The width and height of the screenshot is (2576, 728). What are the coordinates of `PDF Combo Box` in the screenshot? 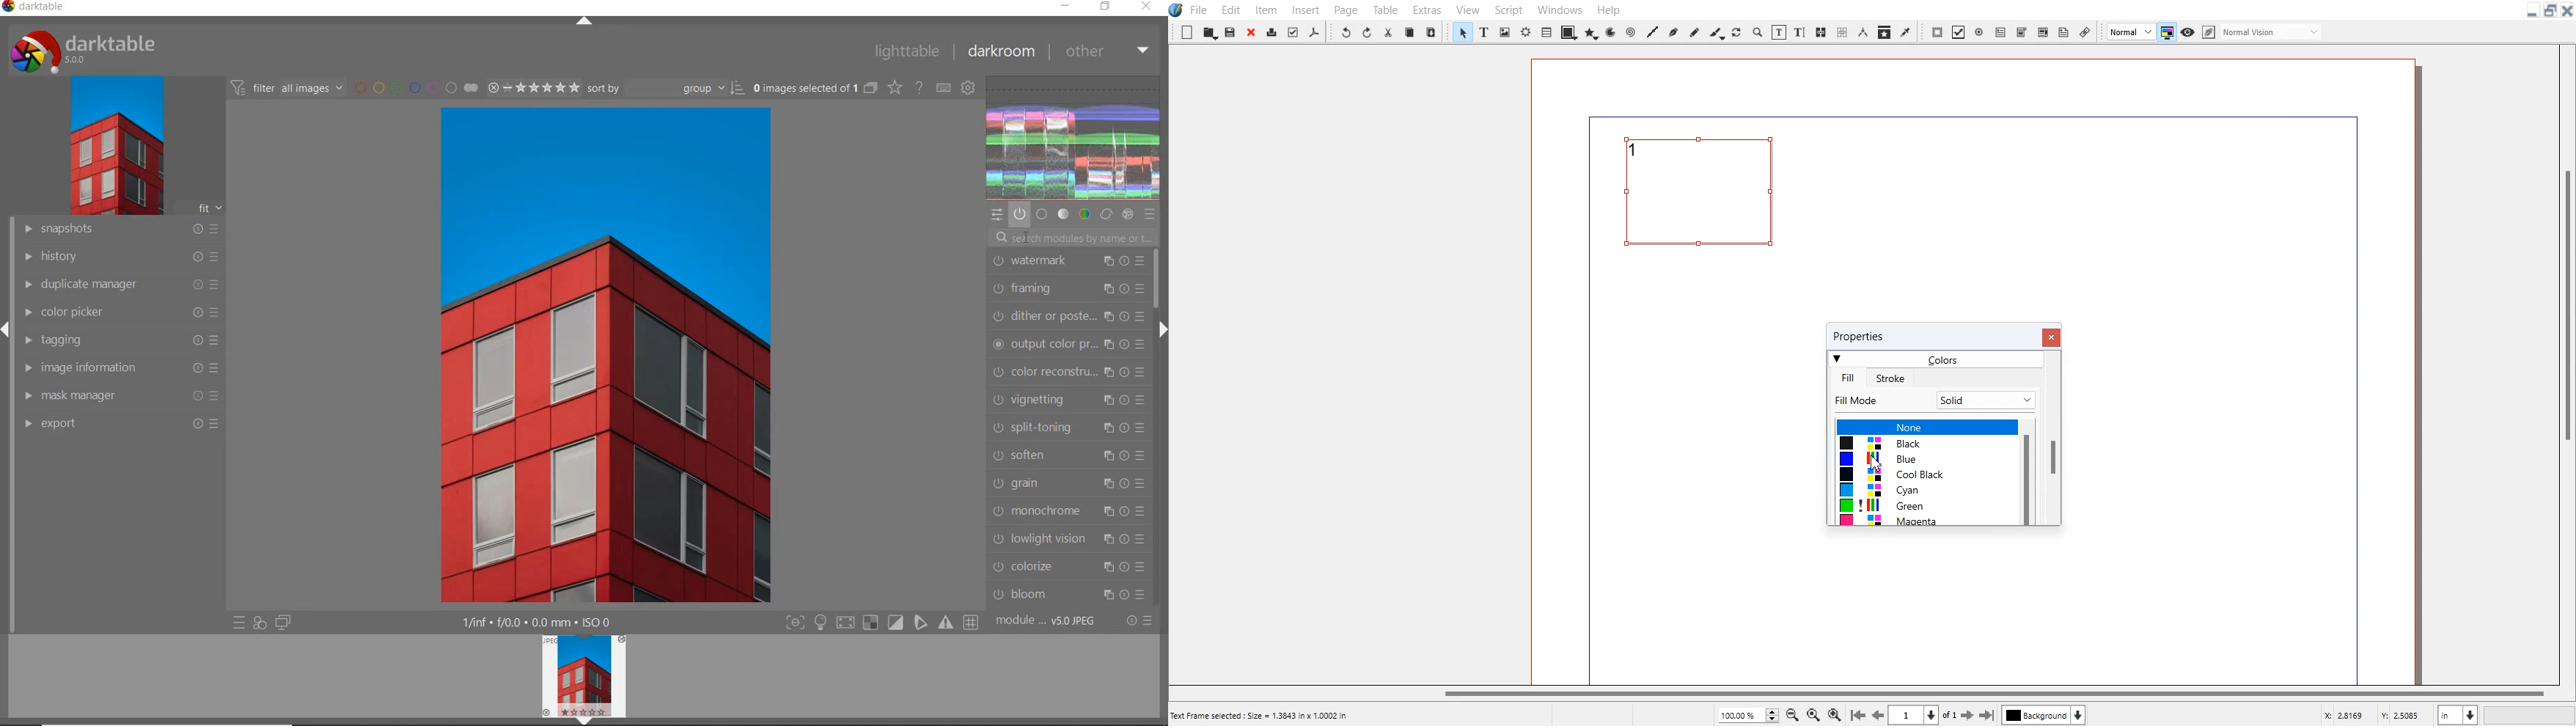 It's located at (2022, 32).